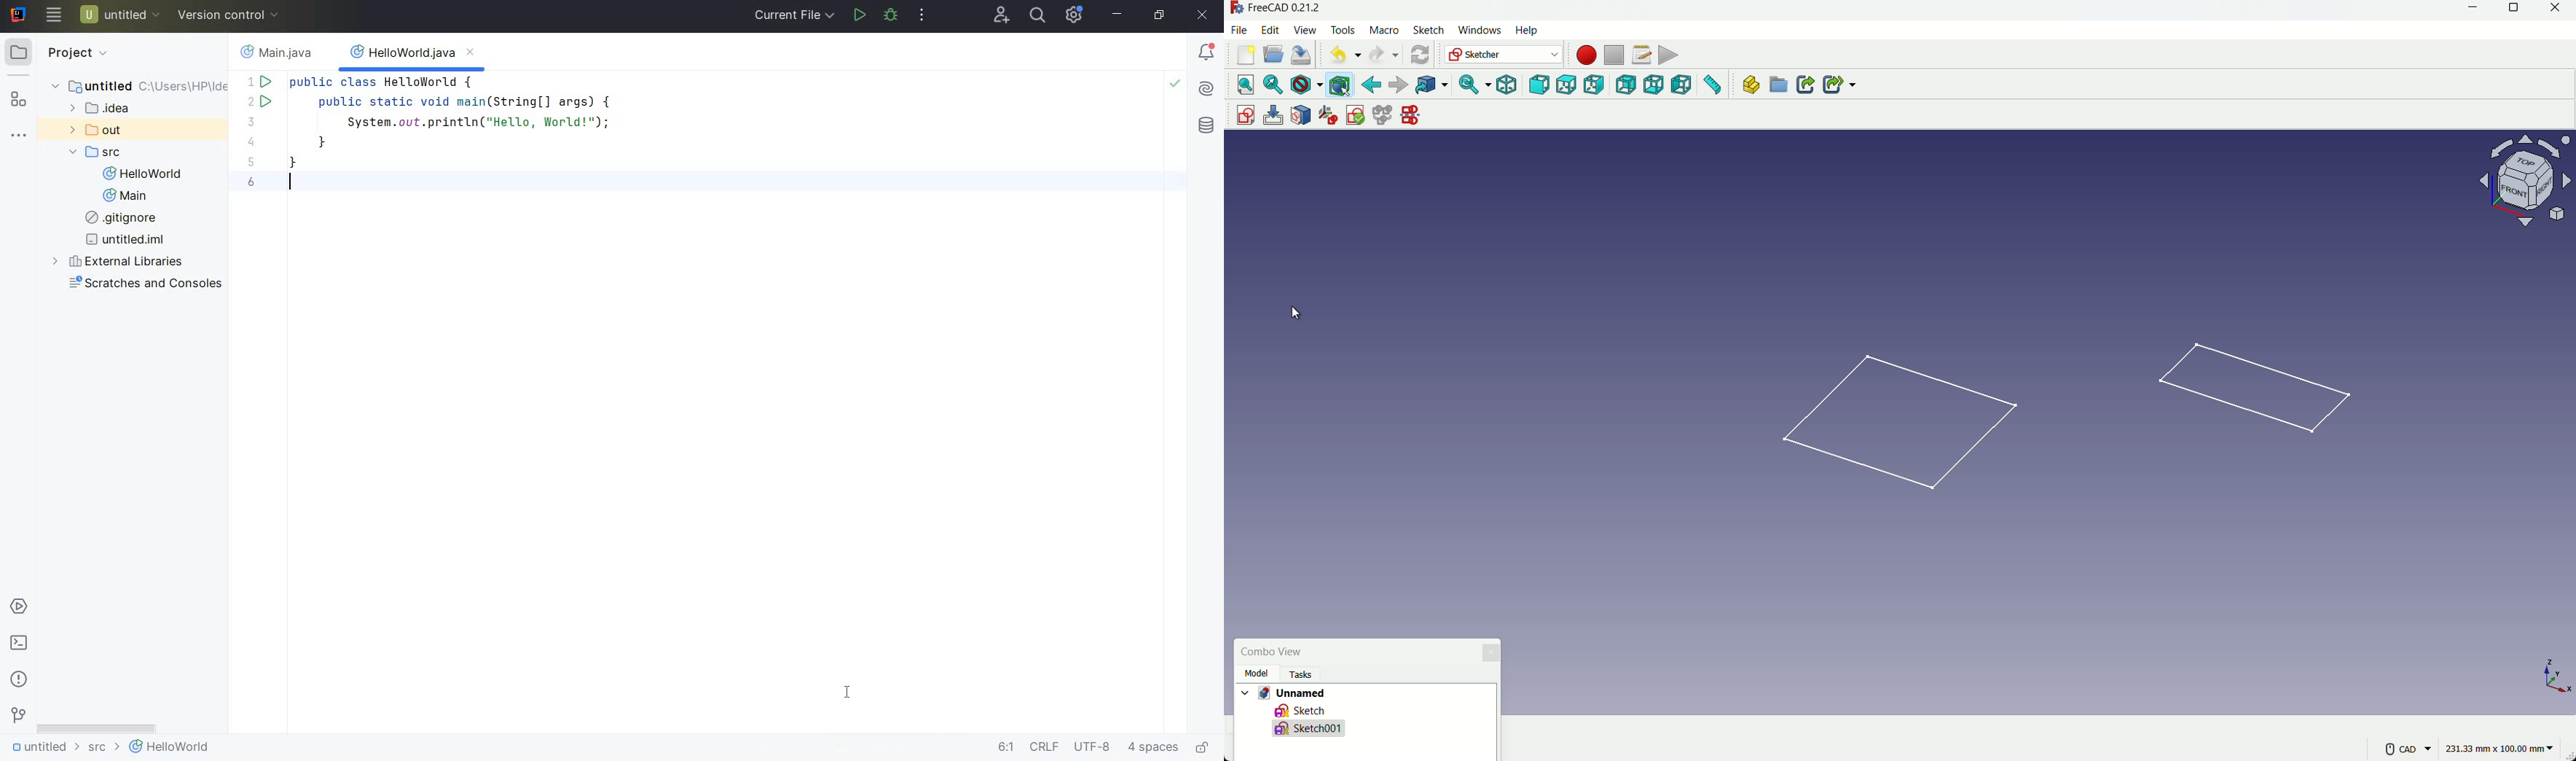  What do you see at coordinates (1901, 419) in the screenshot?
I see `first sketch` at bounding box center [1901, 419].